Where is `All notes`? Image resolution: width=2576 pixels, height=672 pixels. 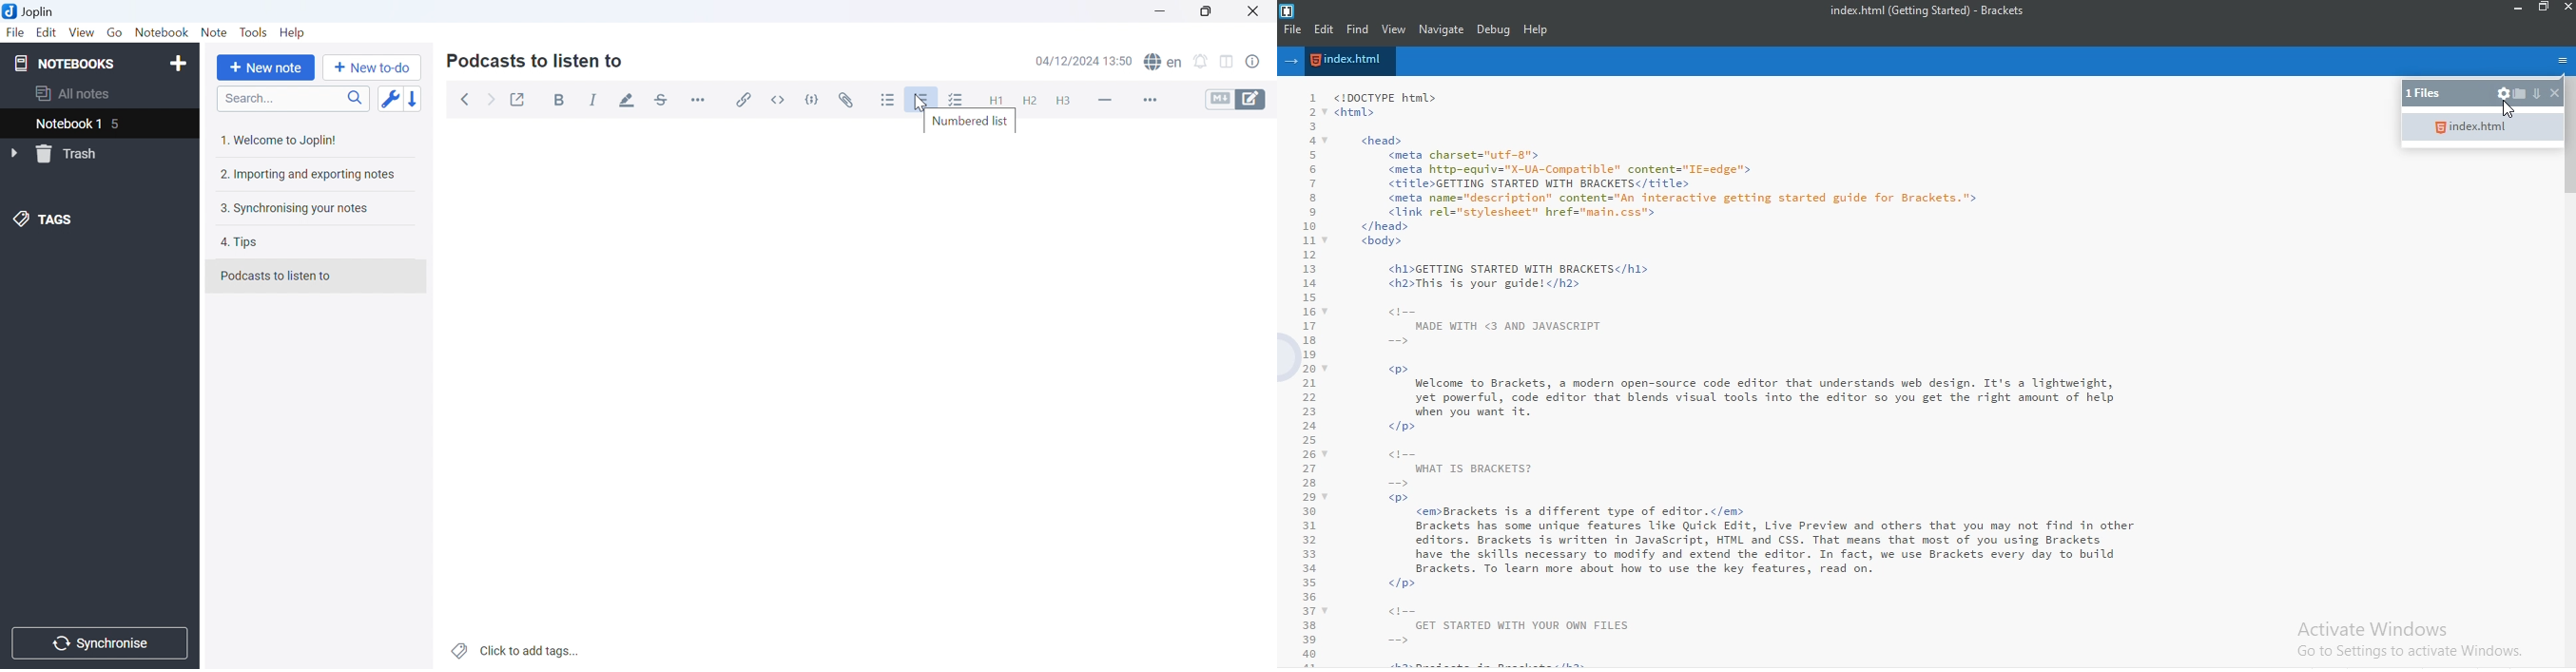 All notes is located at coordinates (74, 94).